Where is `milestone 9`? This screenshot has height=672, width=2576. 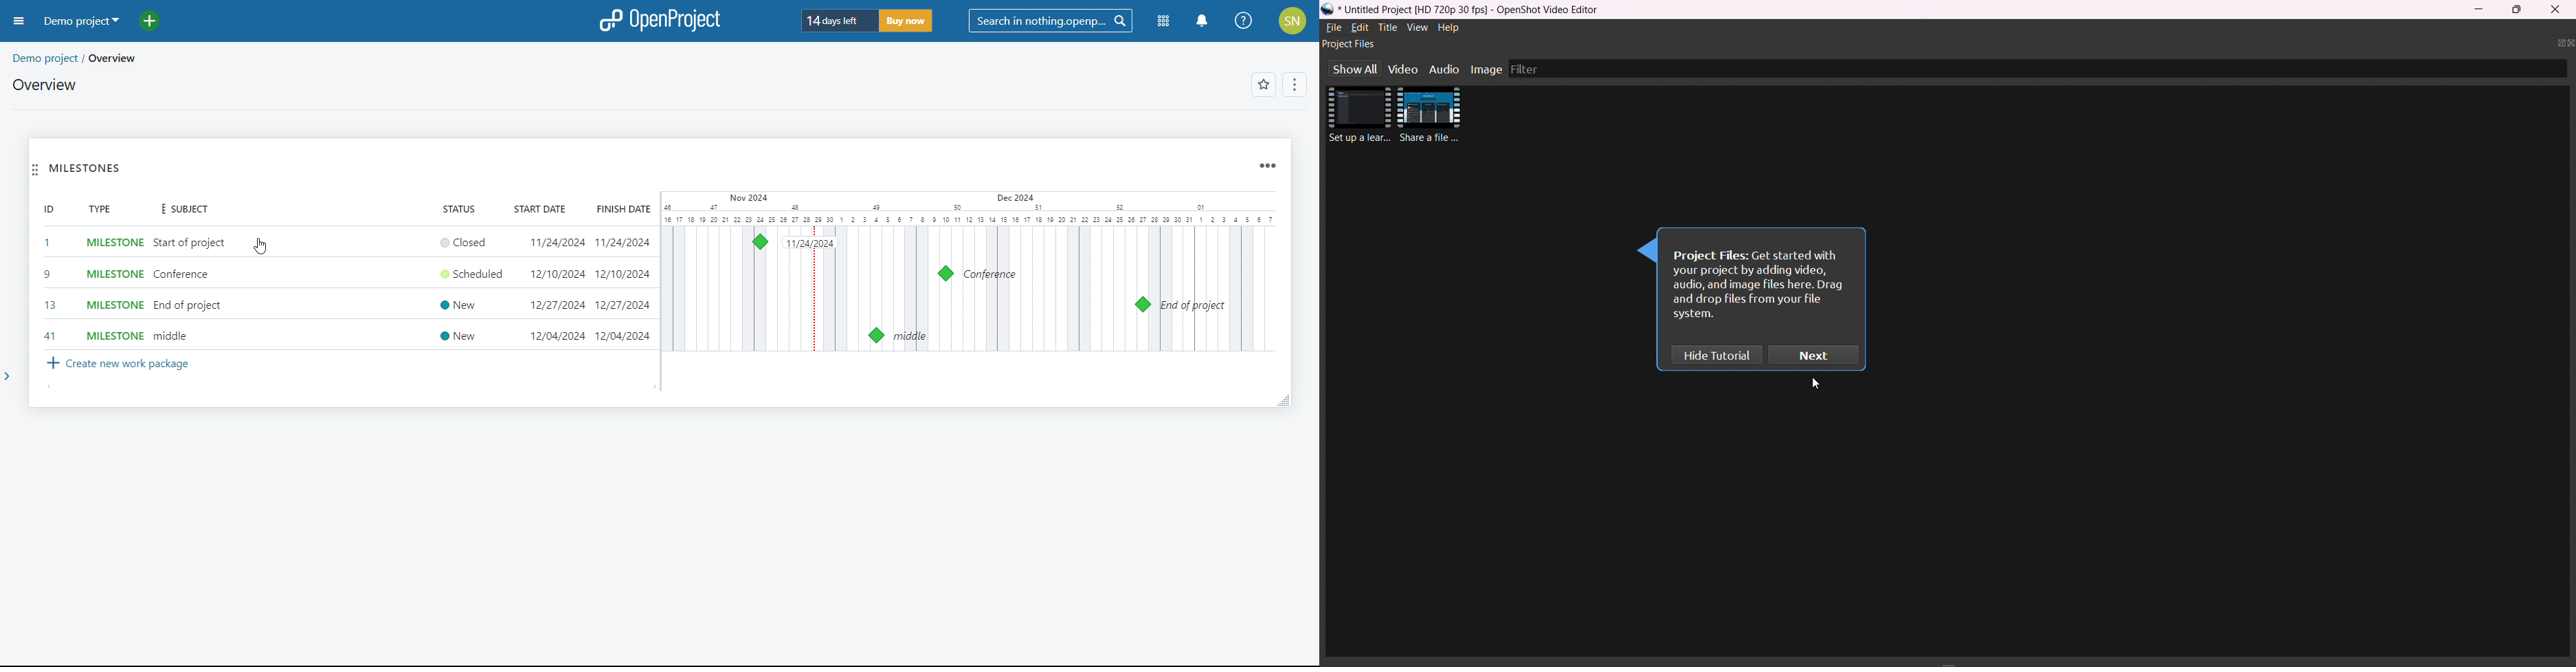 milestone 9 is located at coordinates (945, 274).